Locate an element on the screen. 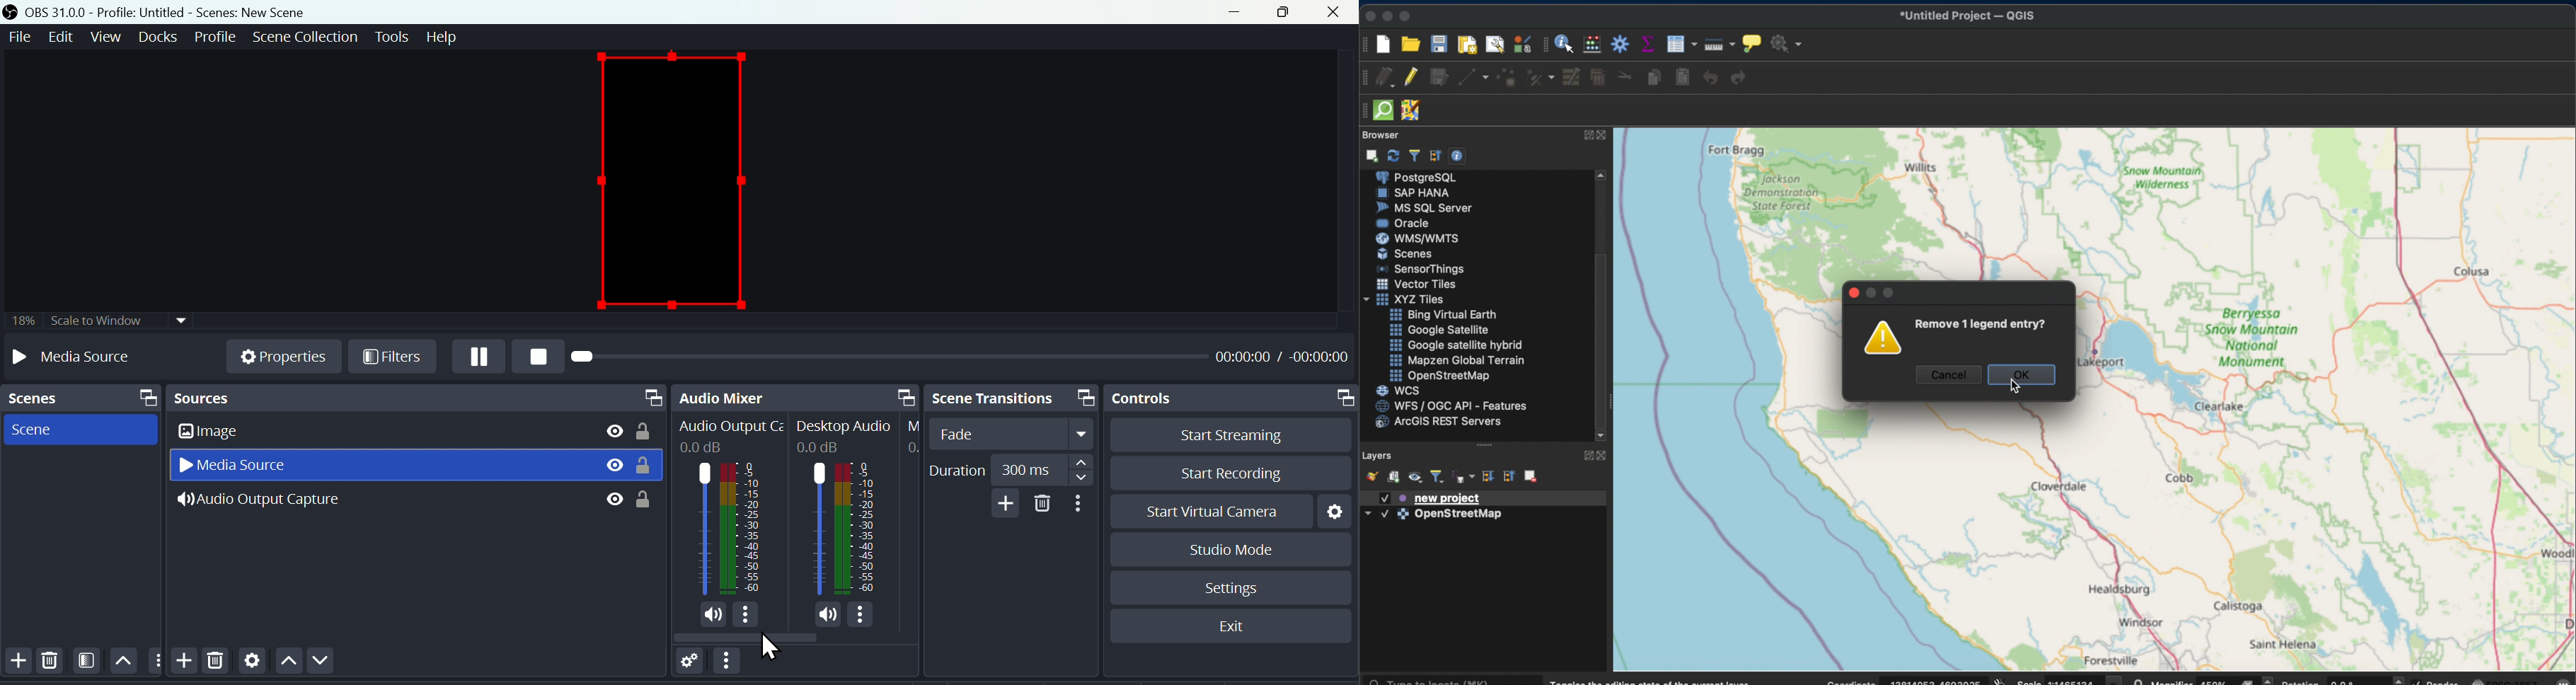  Properties is located at coordinates (284, 353).